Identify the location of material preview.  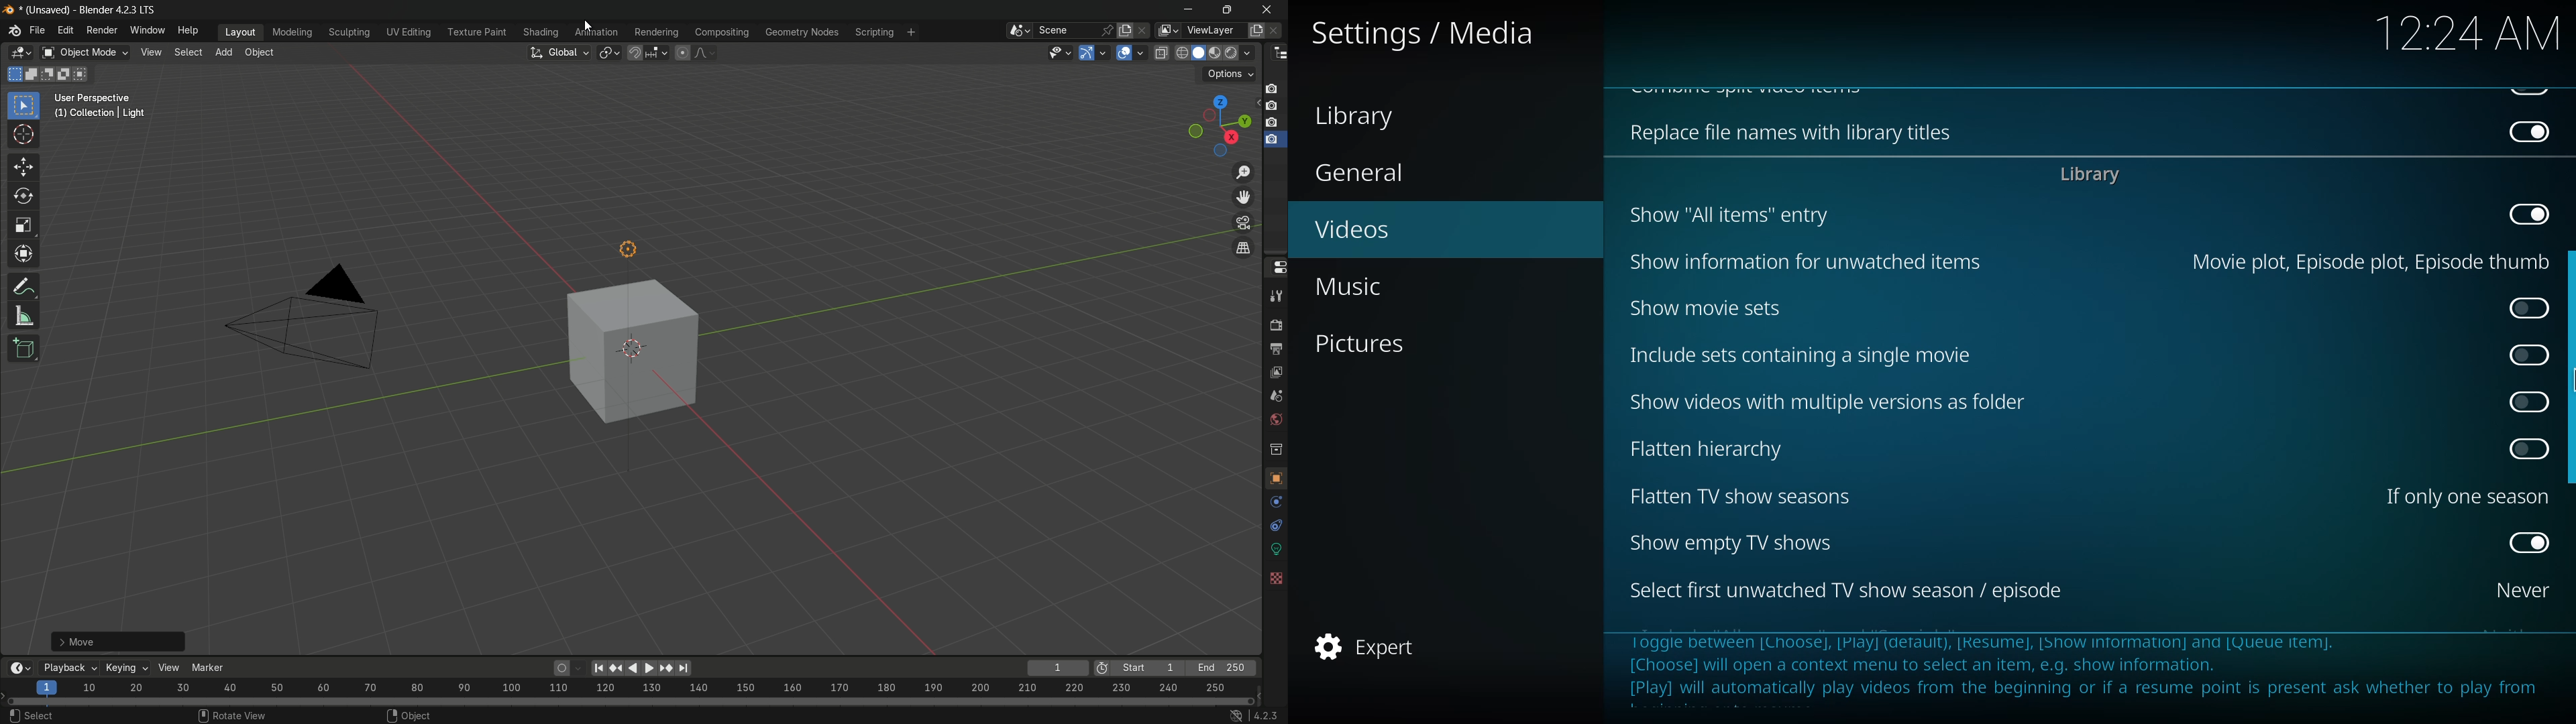
(1218, 52).